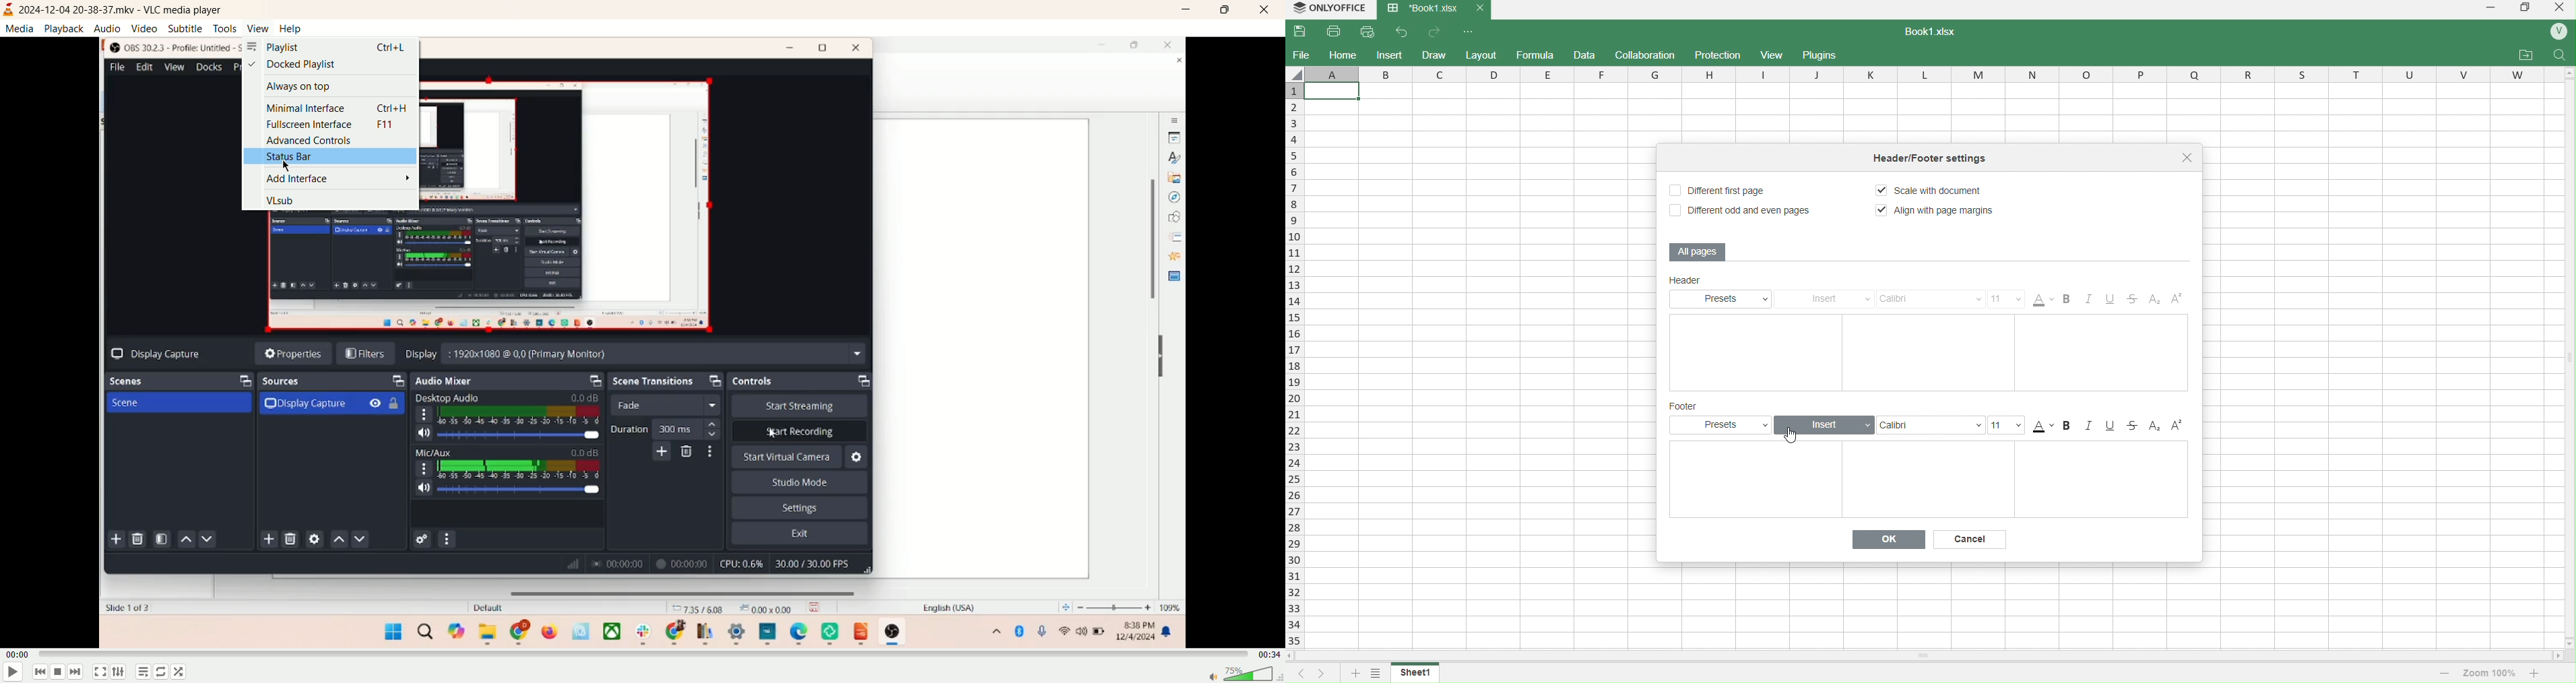 The width and height of the screenshot is (2576, 700). Describe the element at coordinates (295, 66) in the screenshot. I see `docked playlist` at that location.